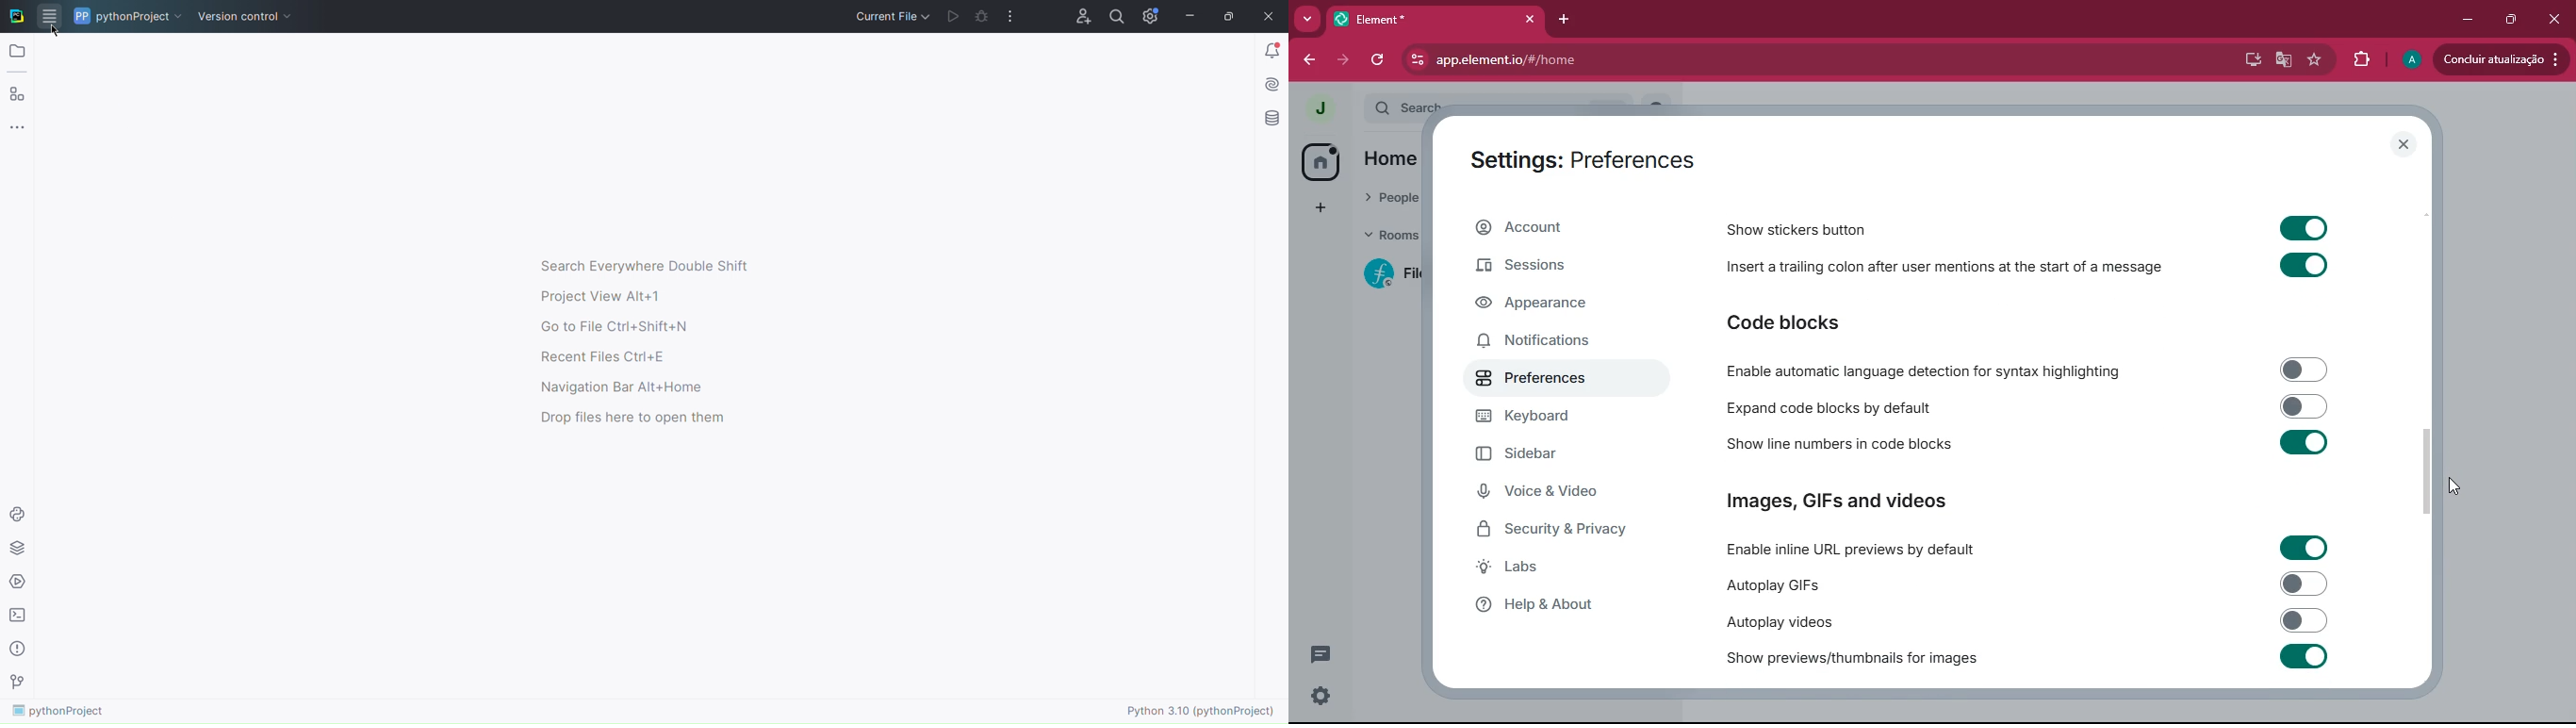  What do you see at coordinates (2556, 17) in the screenshot?
I see `close` at bounding box center [2556, 17].